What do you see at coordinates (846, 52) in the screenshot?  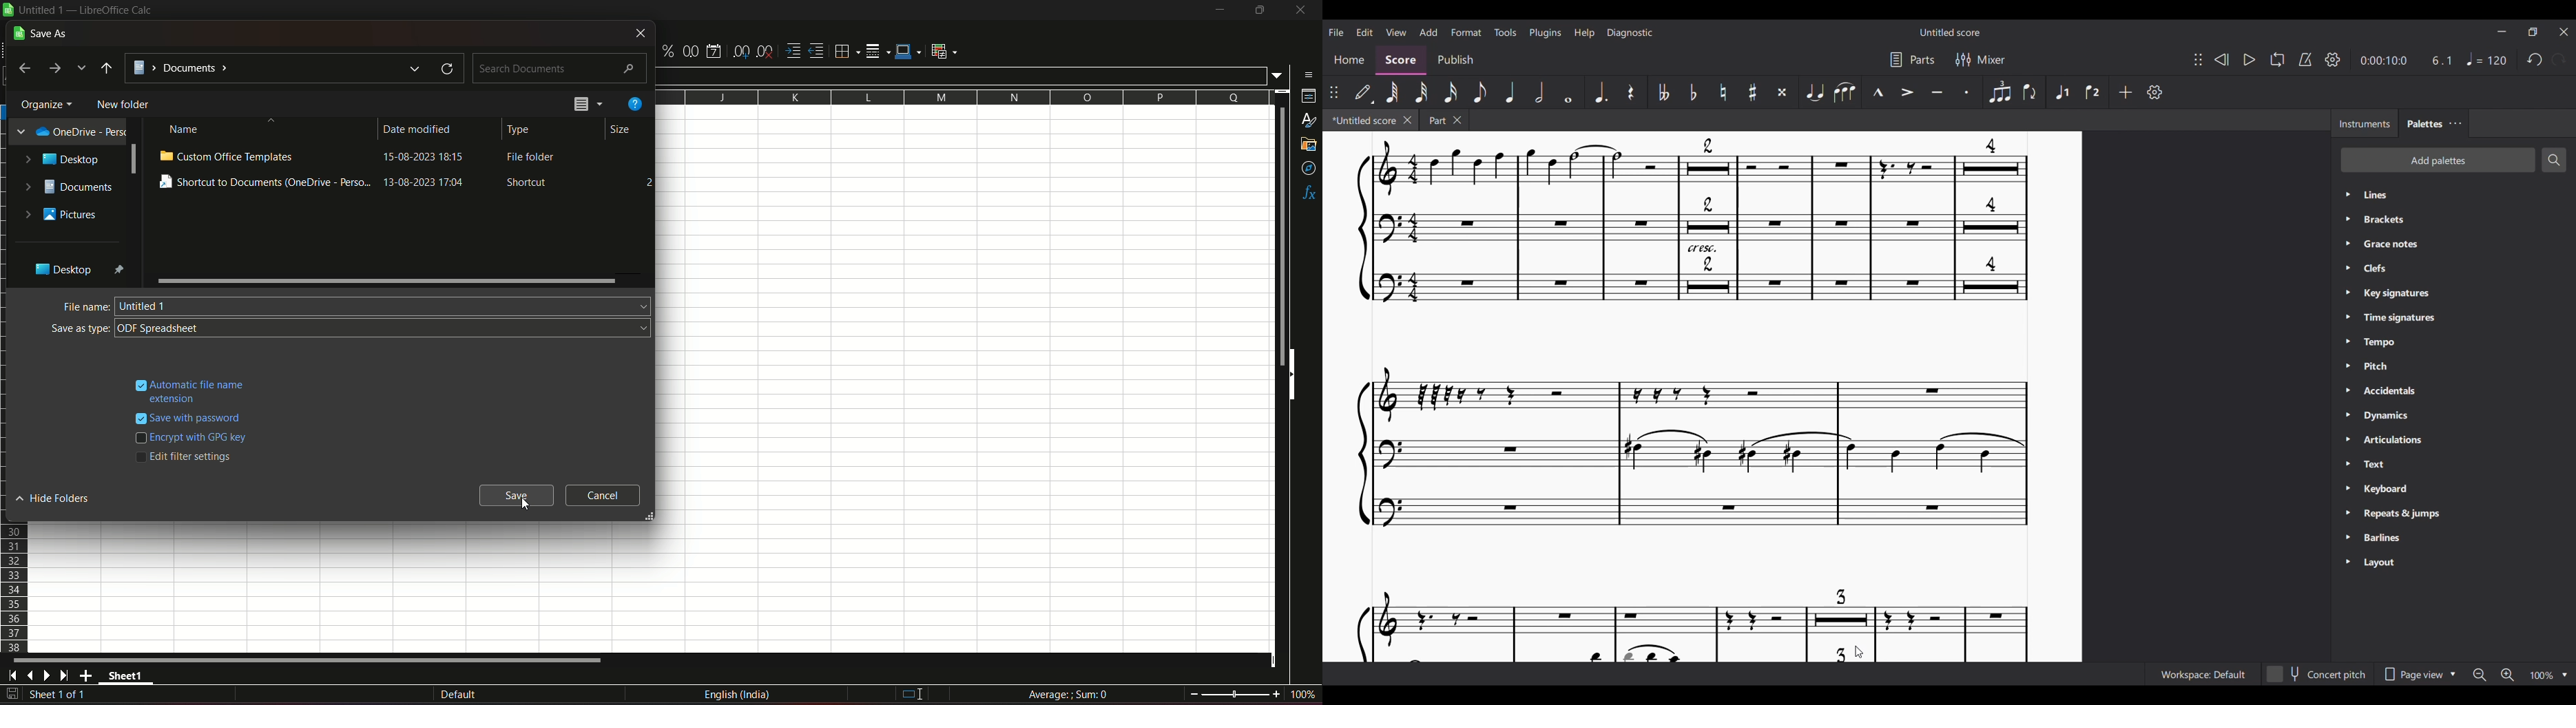 I see `borders` at bounding box center [846, 52].